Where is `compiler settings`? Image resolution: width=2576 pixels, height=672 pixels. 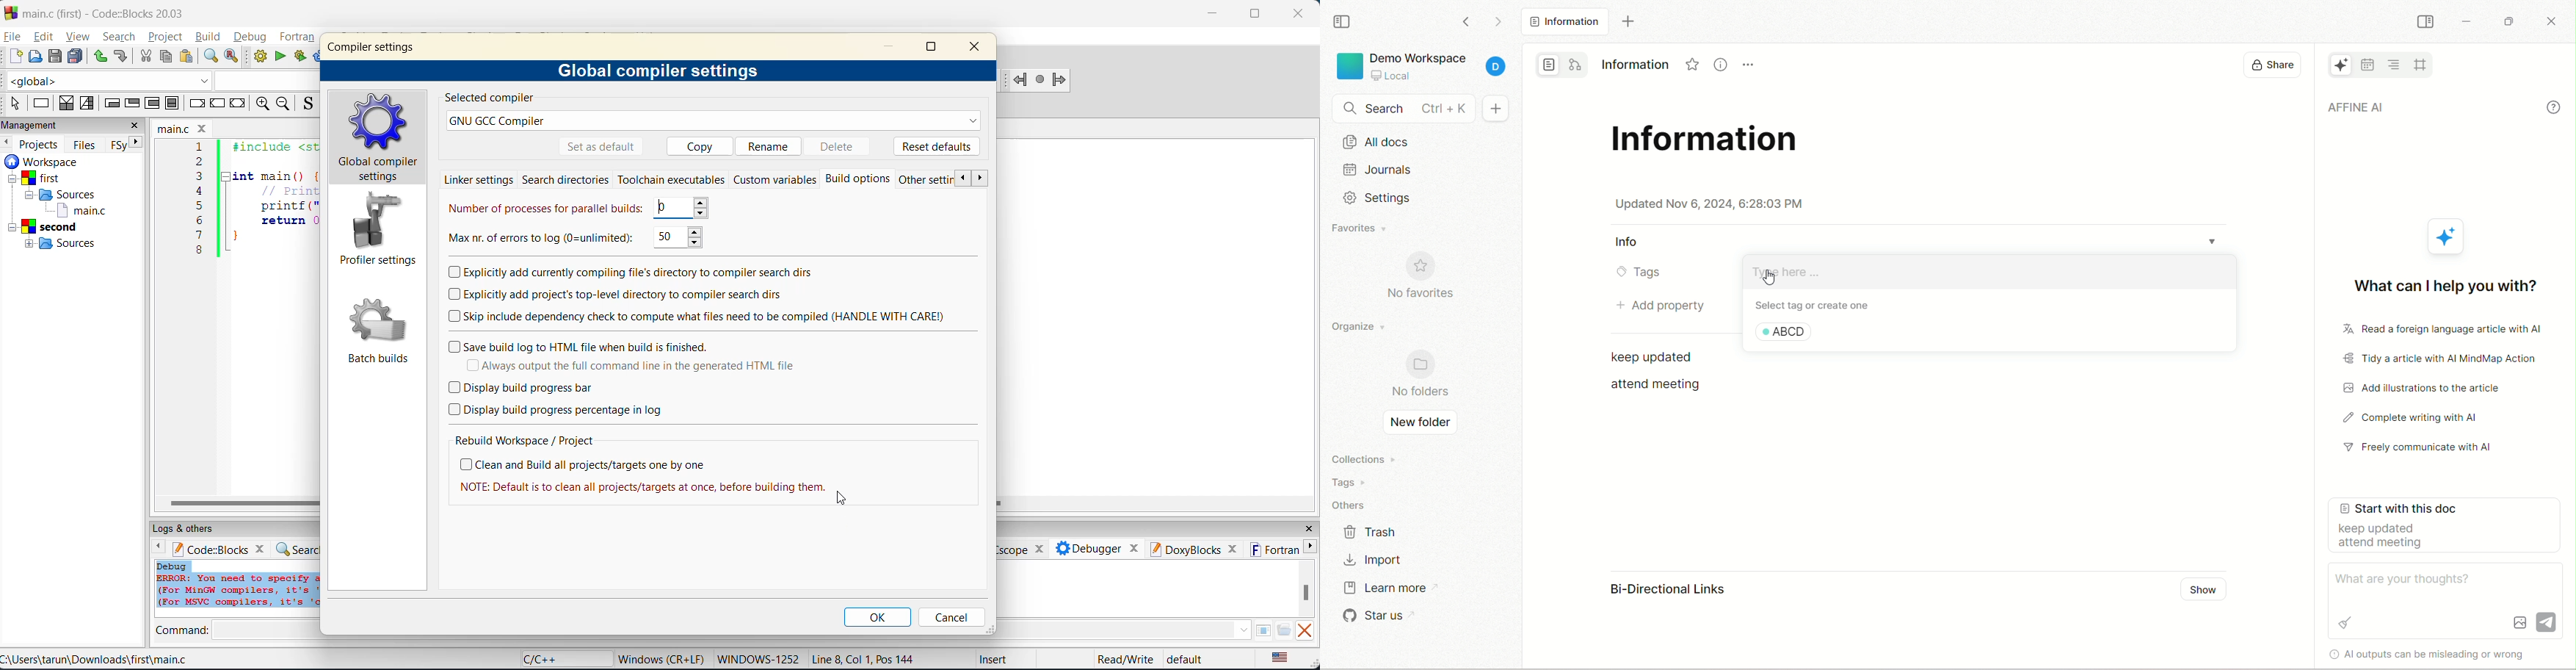
compiler settings is located at coordinates (374, 46).